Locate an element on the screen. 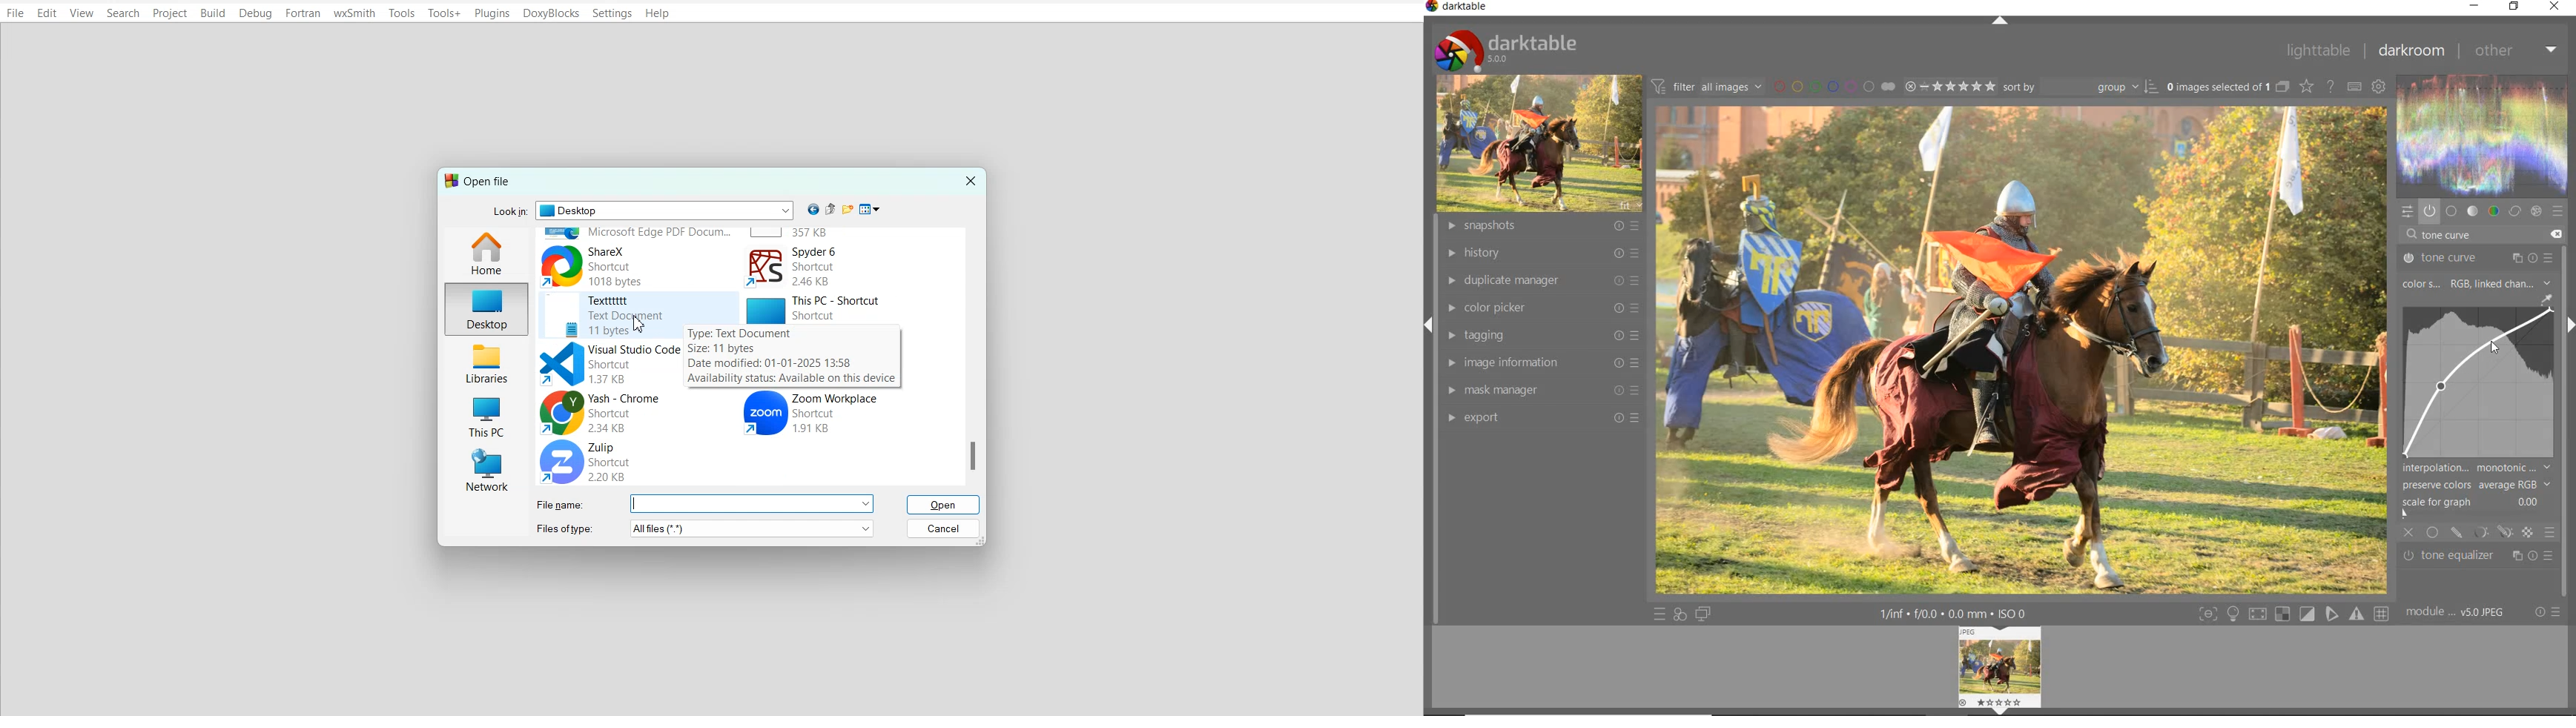 This screenshot has width=2576, height=728. File name is located at coordinates (563, 503).